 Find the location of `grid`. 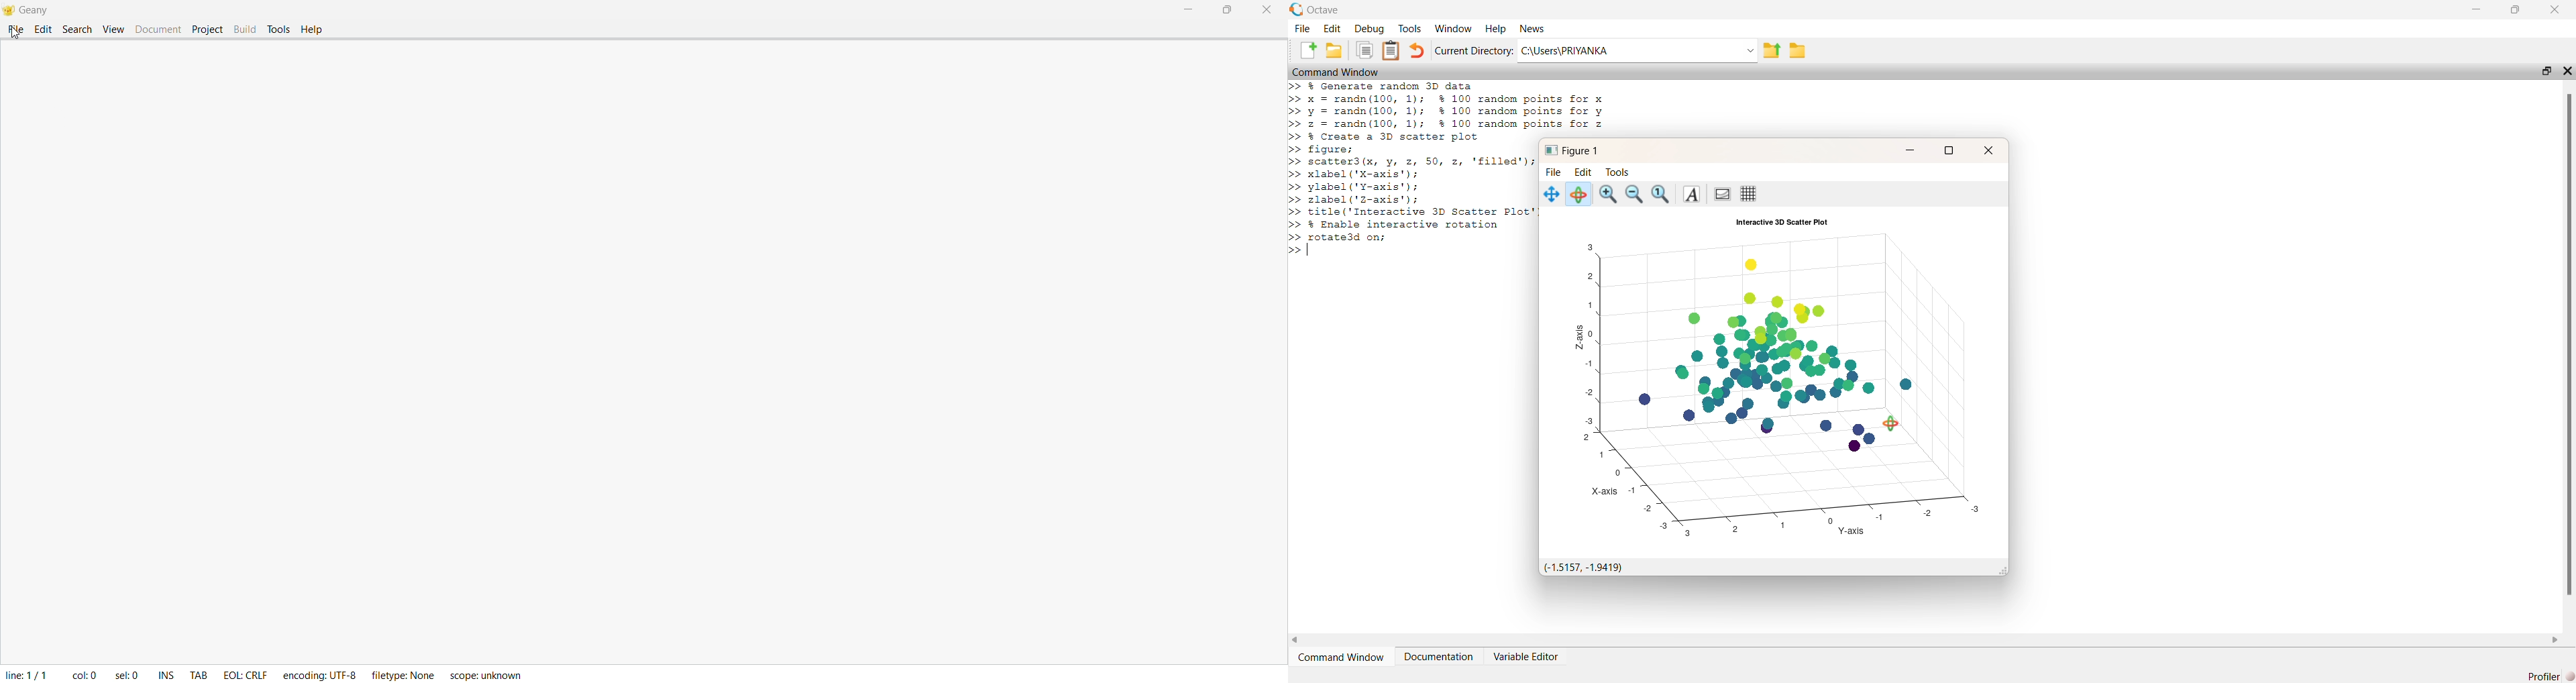

grid is located at coordinates (1748, 194).